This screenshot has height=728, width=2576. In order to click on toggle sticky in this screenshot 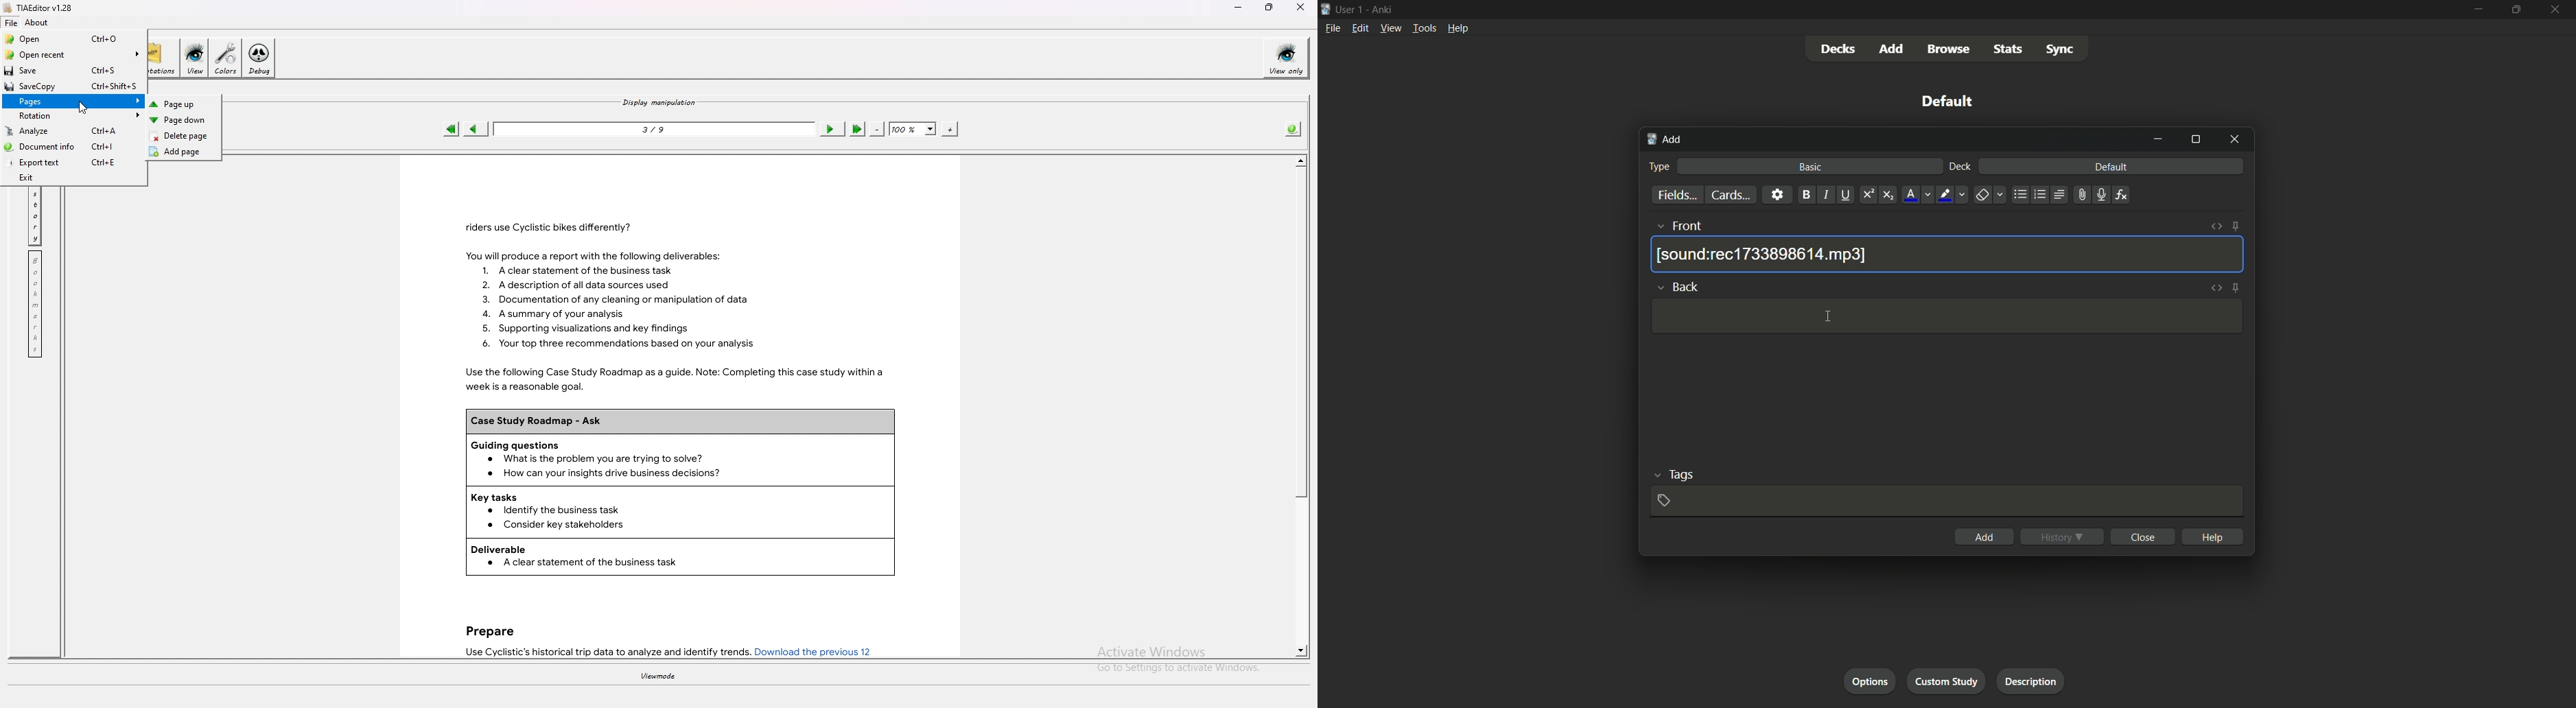, I will do `click(2236, 288)`.